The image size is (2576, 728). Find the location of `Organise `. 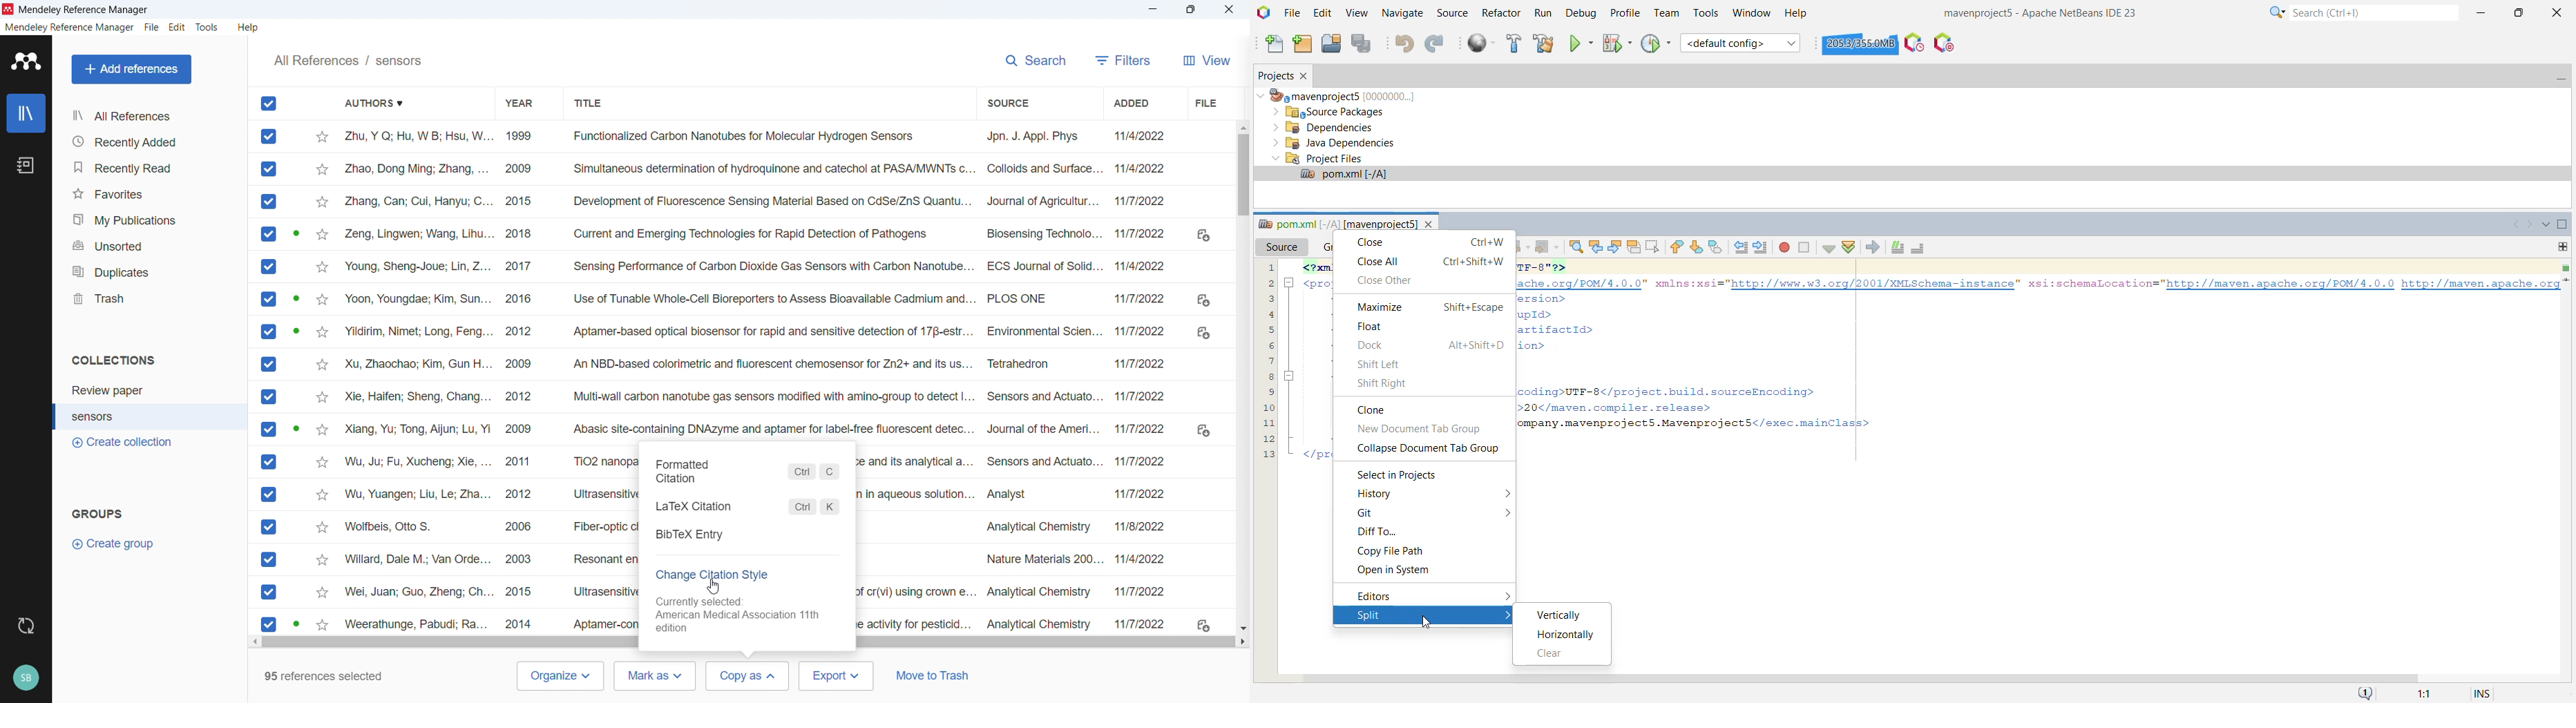

Organise  is located at coordinates (563, 676).